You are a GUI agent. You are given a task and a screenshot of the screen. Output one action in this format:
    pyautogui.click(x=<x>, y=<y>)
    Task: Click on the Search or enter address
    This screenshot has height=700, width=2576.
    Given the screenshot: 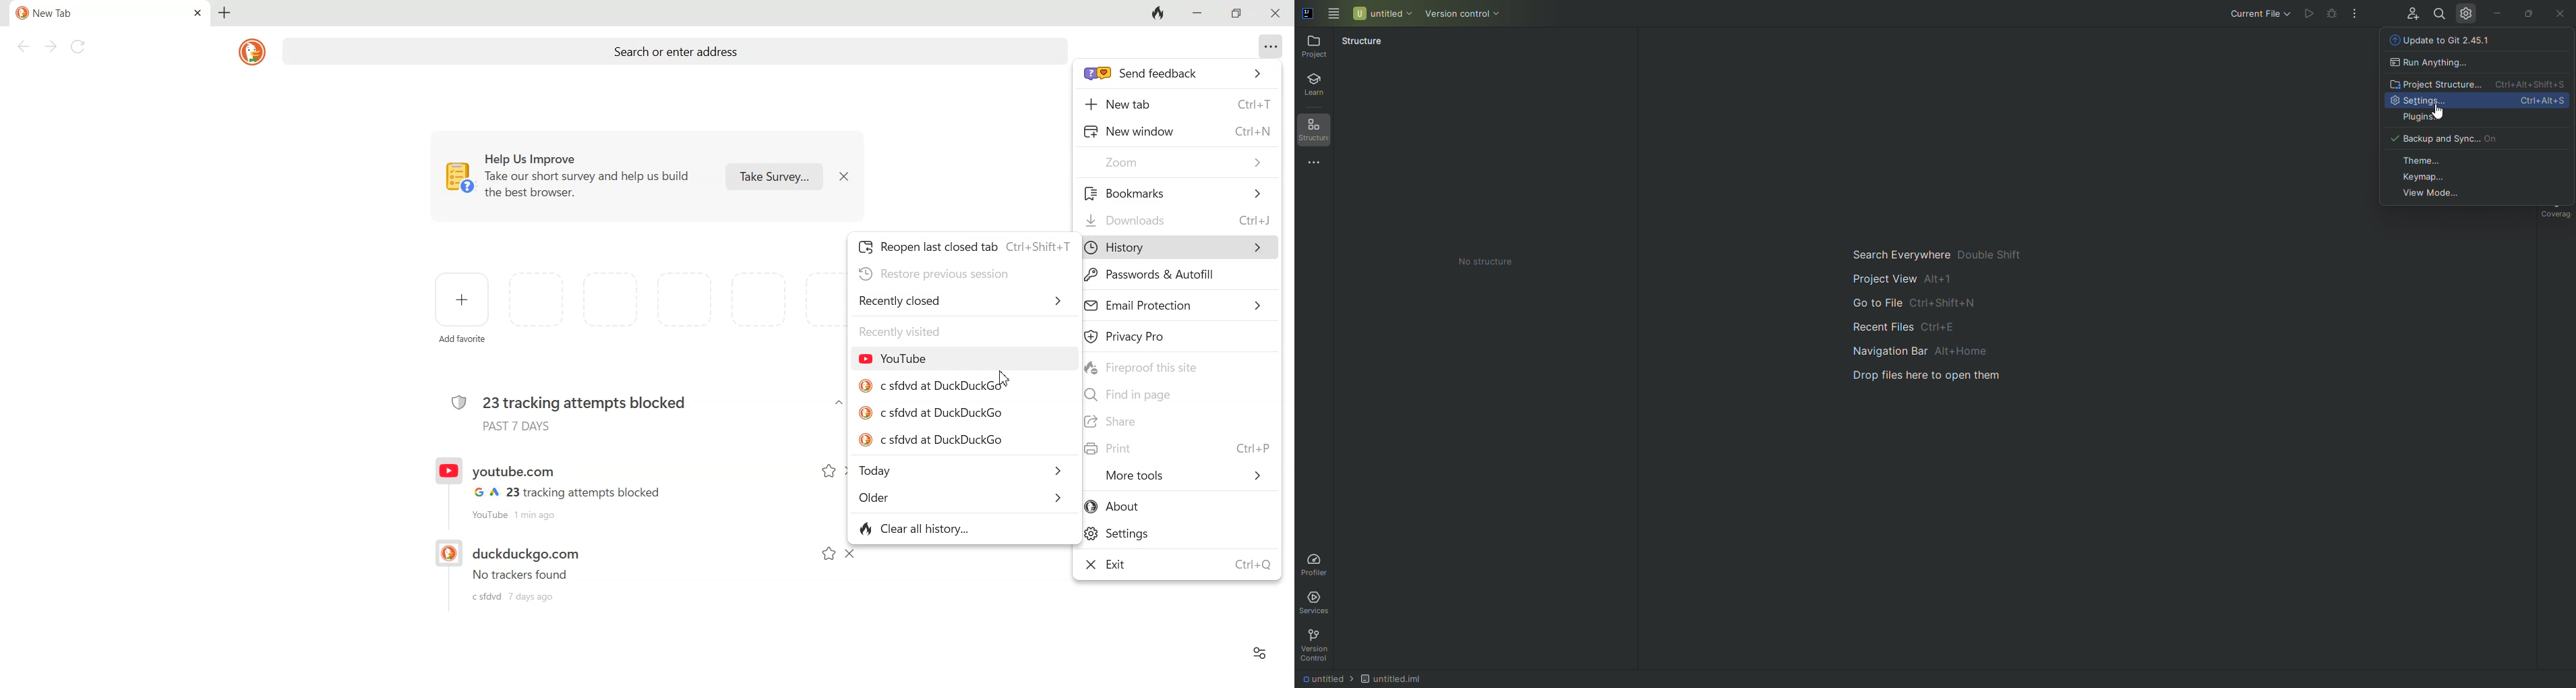 What is the action you would take?
    pyautogui.click(x=678, y=53)
    